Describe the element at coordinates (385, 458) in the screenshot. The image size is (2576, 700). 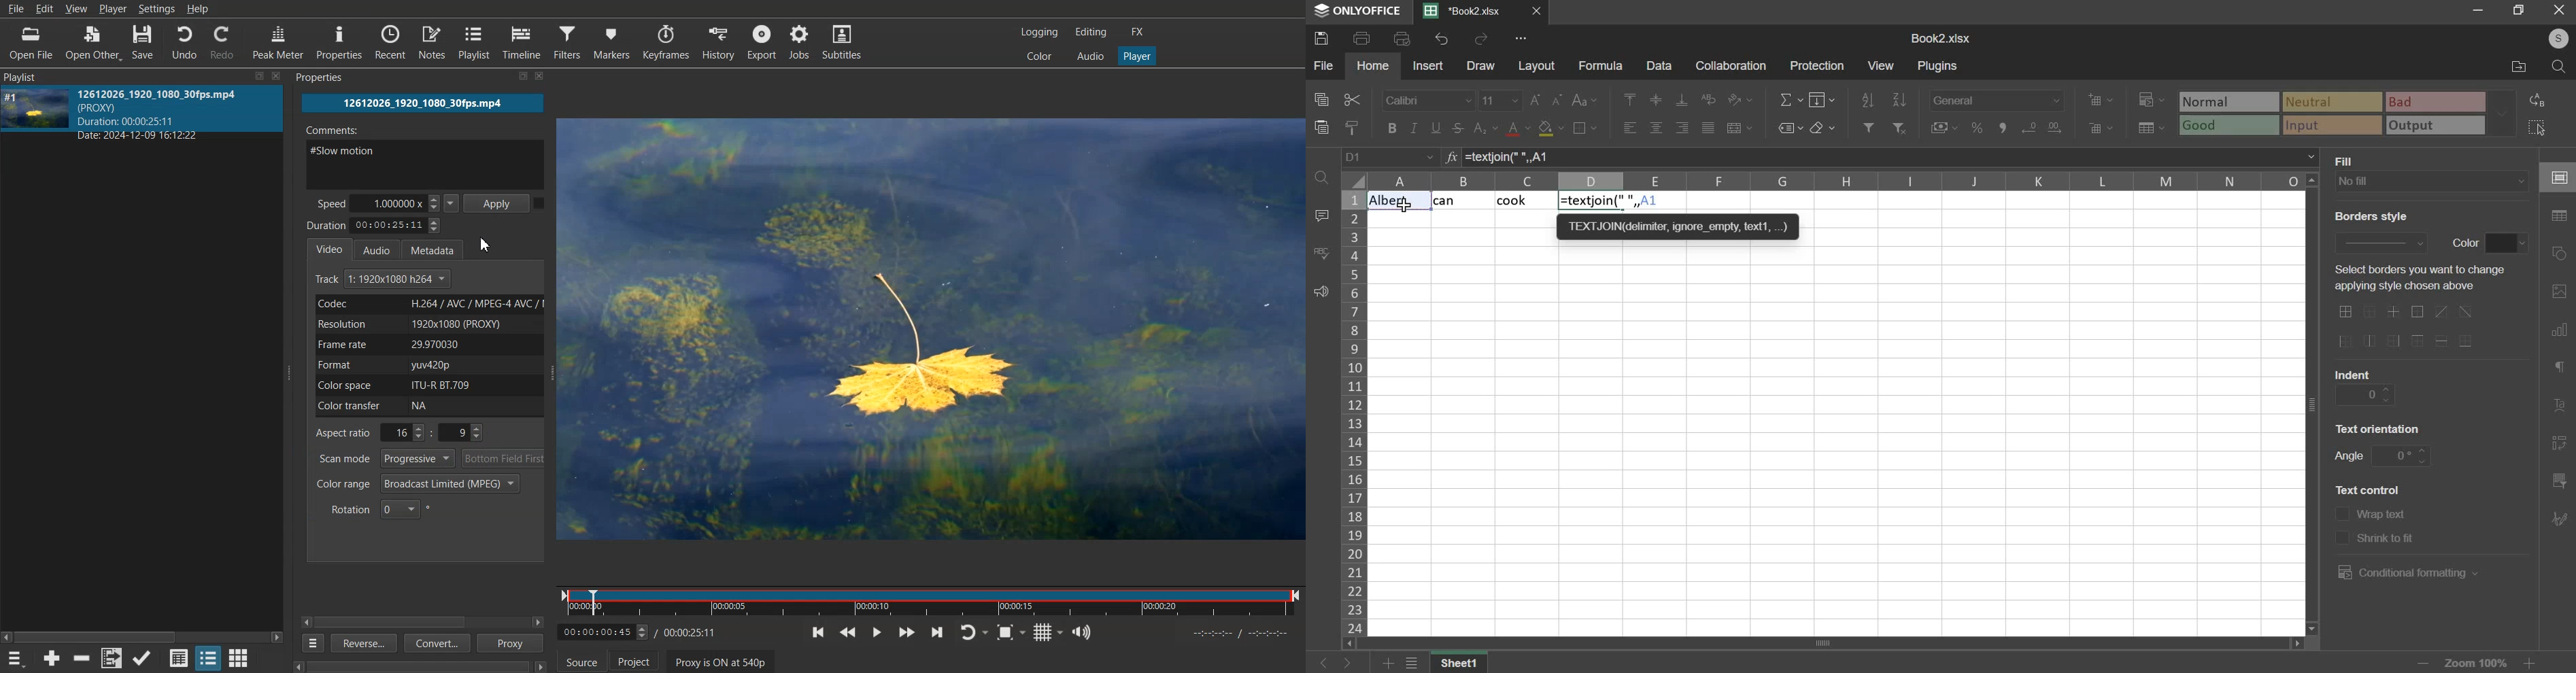
I see `Scan Mode Progressive` at that location.